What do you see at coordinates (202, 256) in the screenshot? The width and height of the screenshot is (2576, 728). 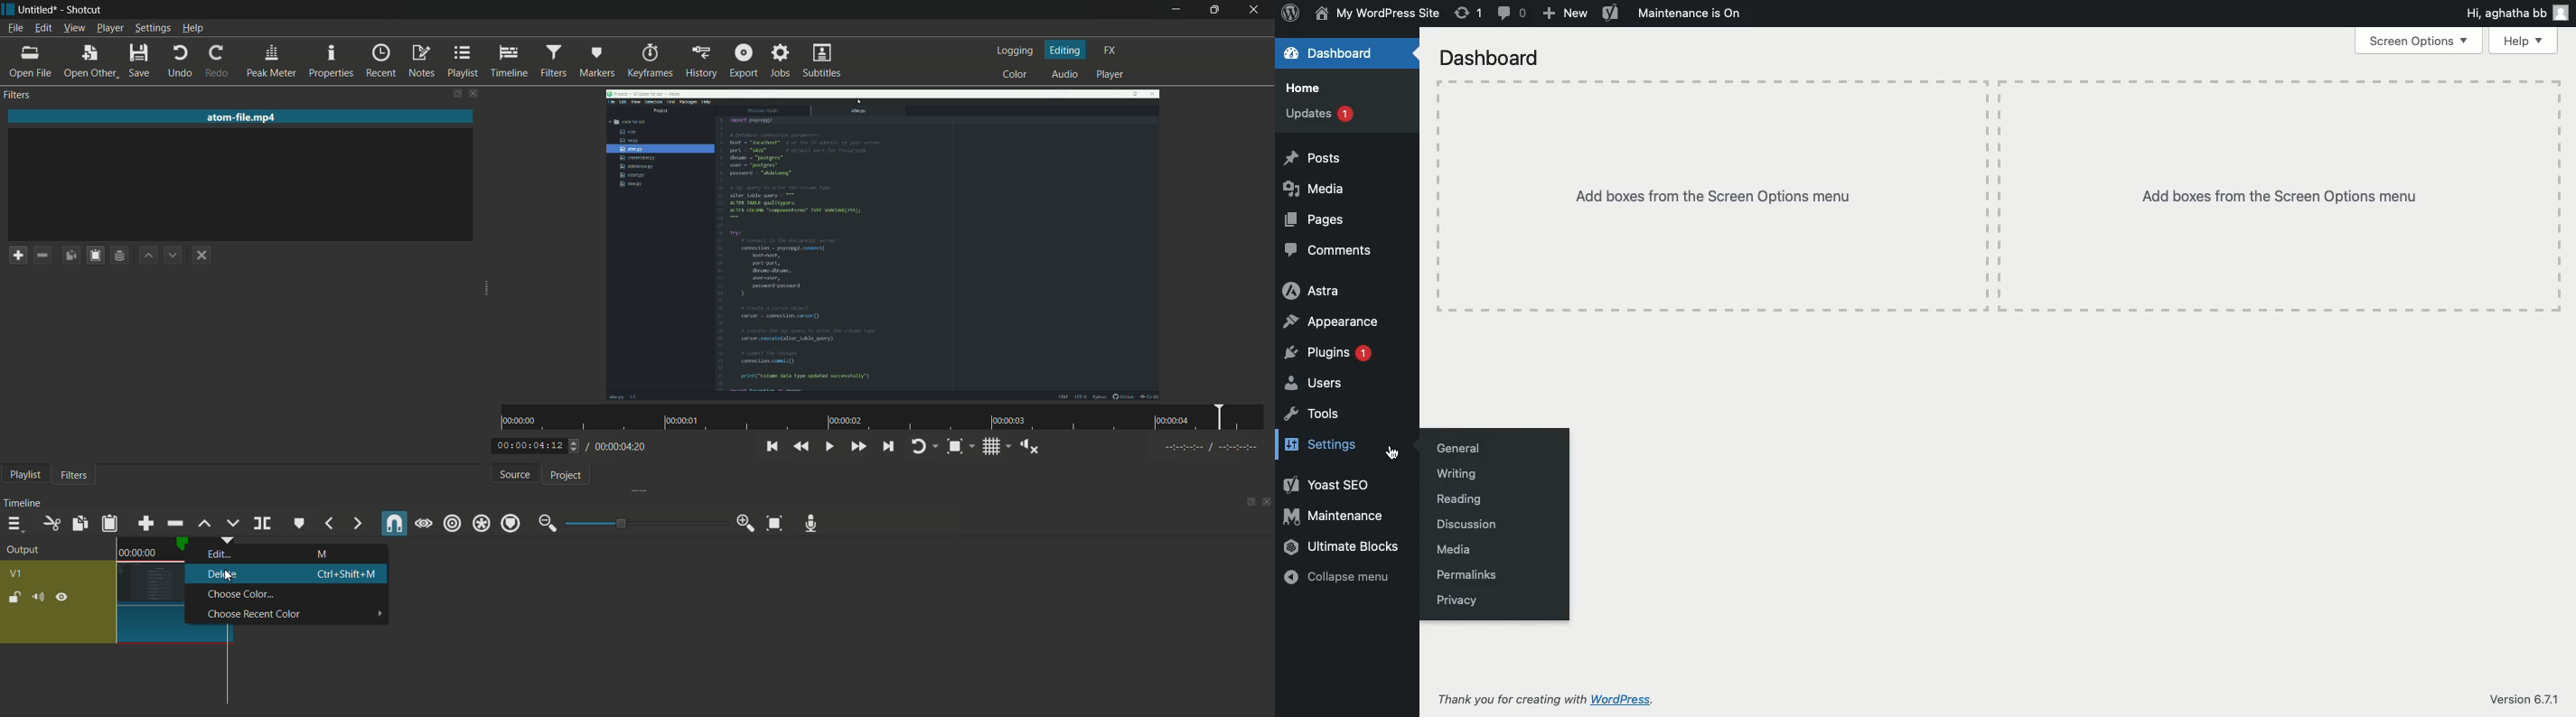 I see `deselect the filter` at bounding box center [202, 256].